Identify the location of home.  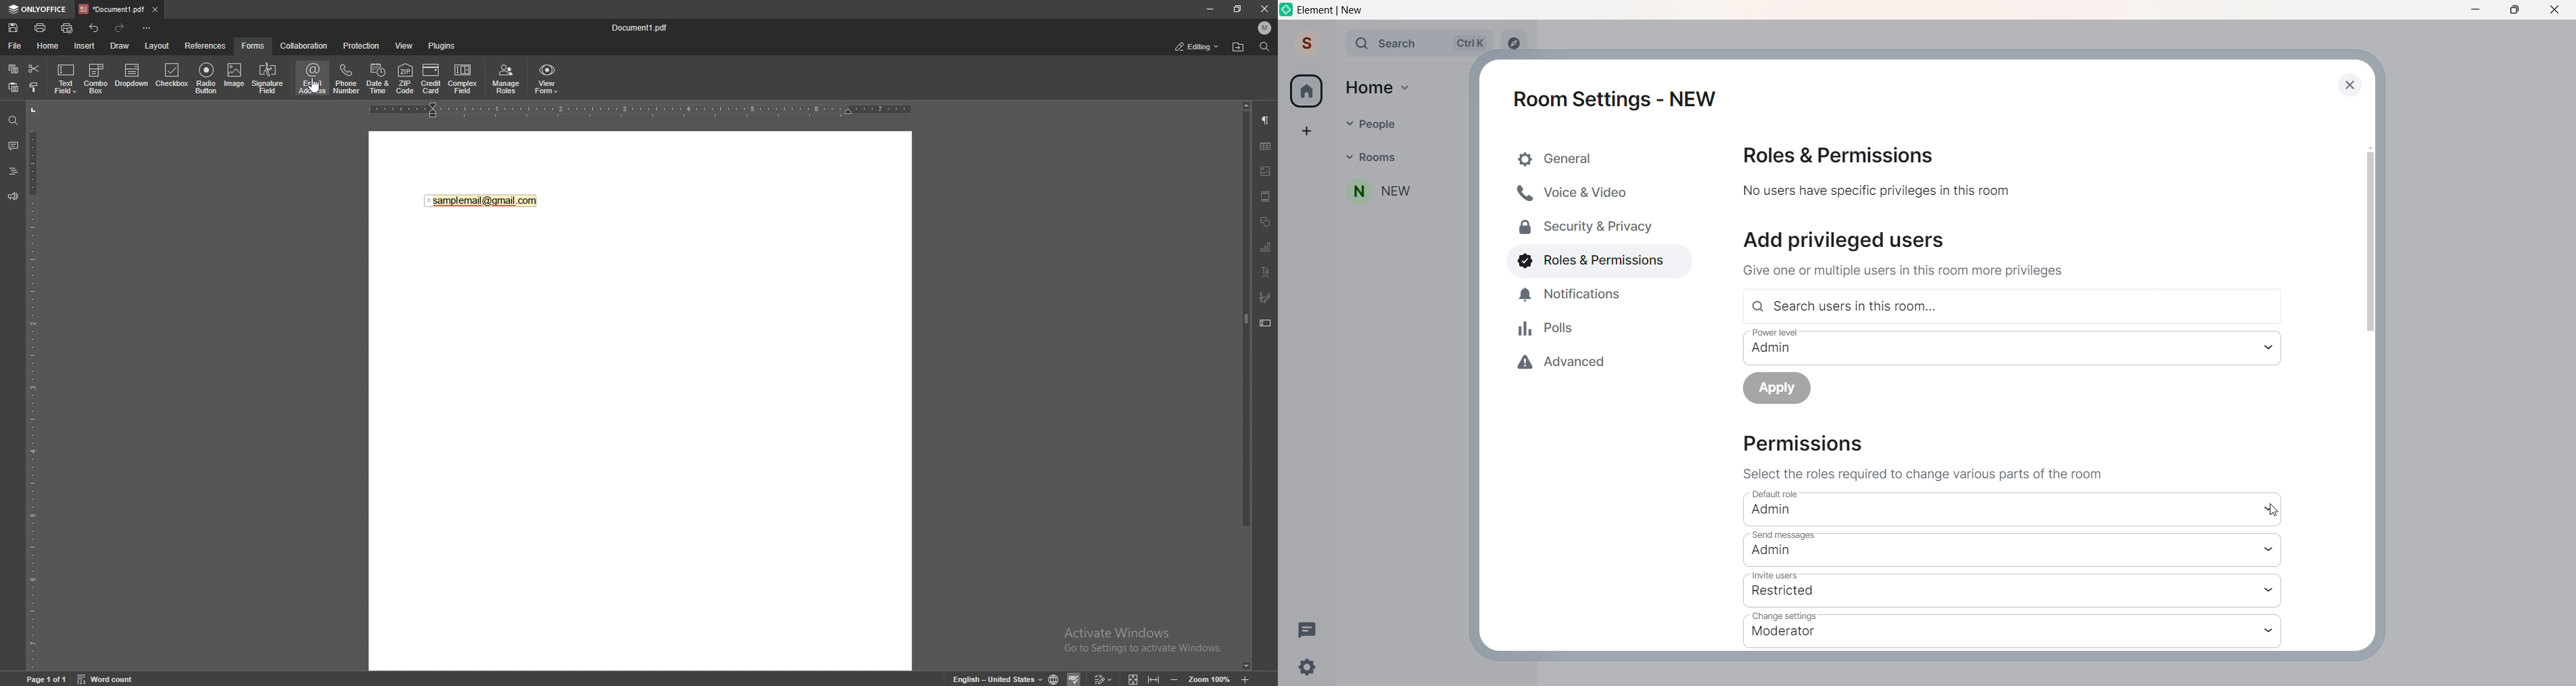
(47, 45).